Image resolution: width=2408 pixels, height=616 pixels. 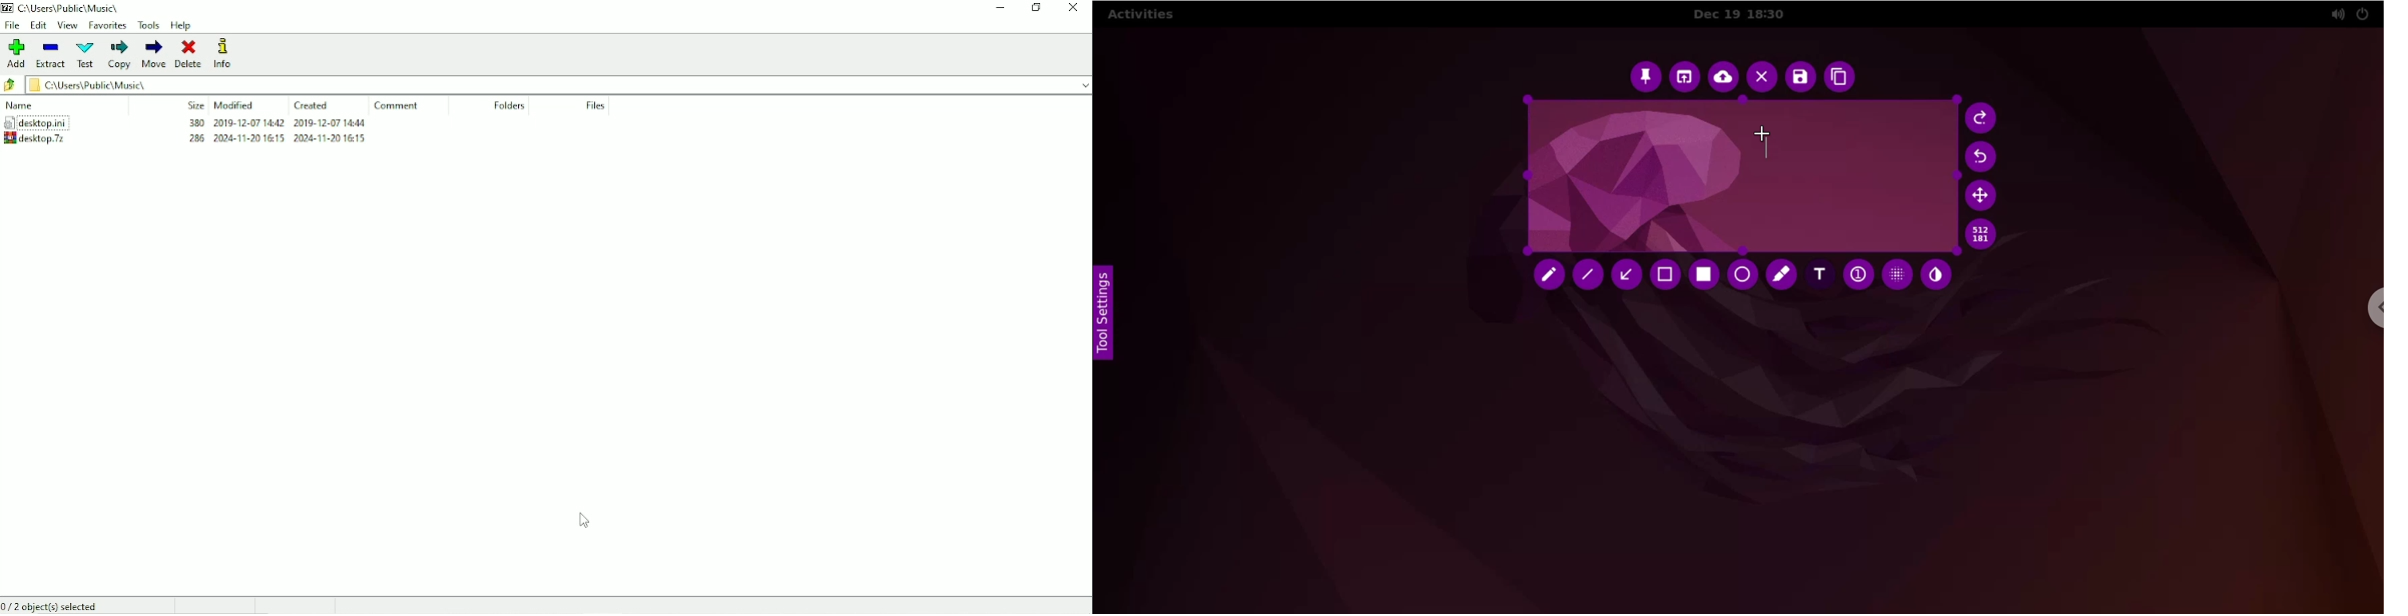 What do you see at coordinates (510, 106) in the screenshot?
I see `Folders` at bounding box center [510, 106].